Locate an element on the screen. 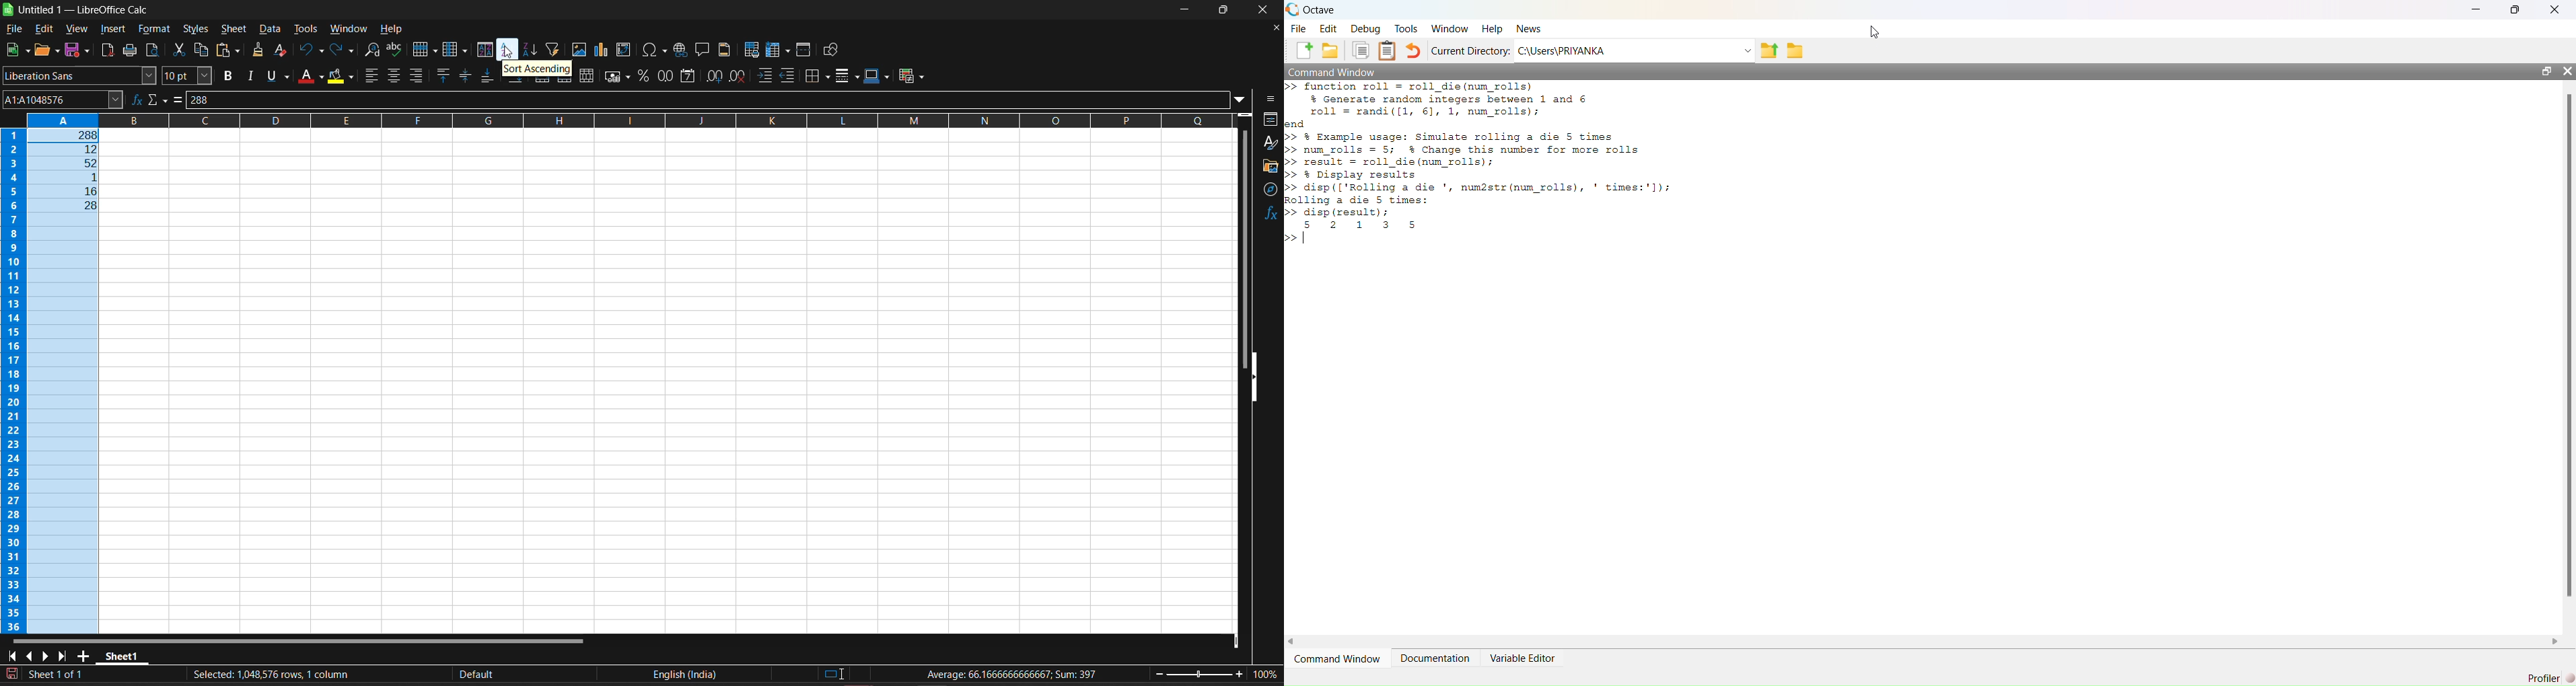 This screenshot has height=700, width=2576. bold is located at coordinates (227, 76).